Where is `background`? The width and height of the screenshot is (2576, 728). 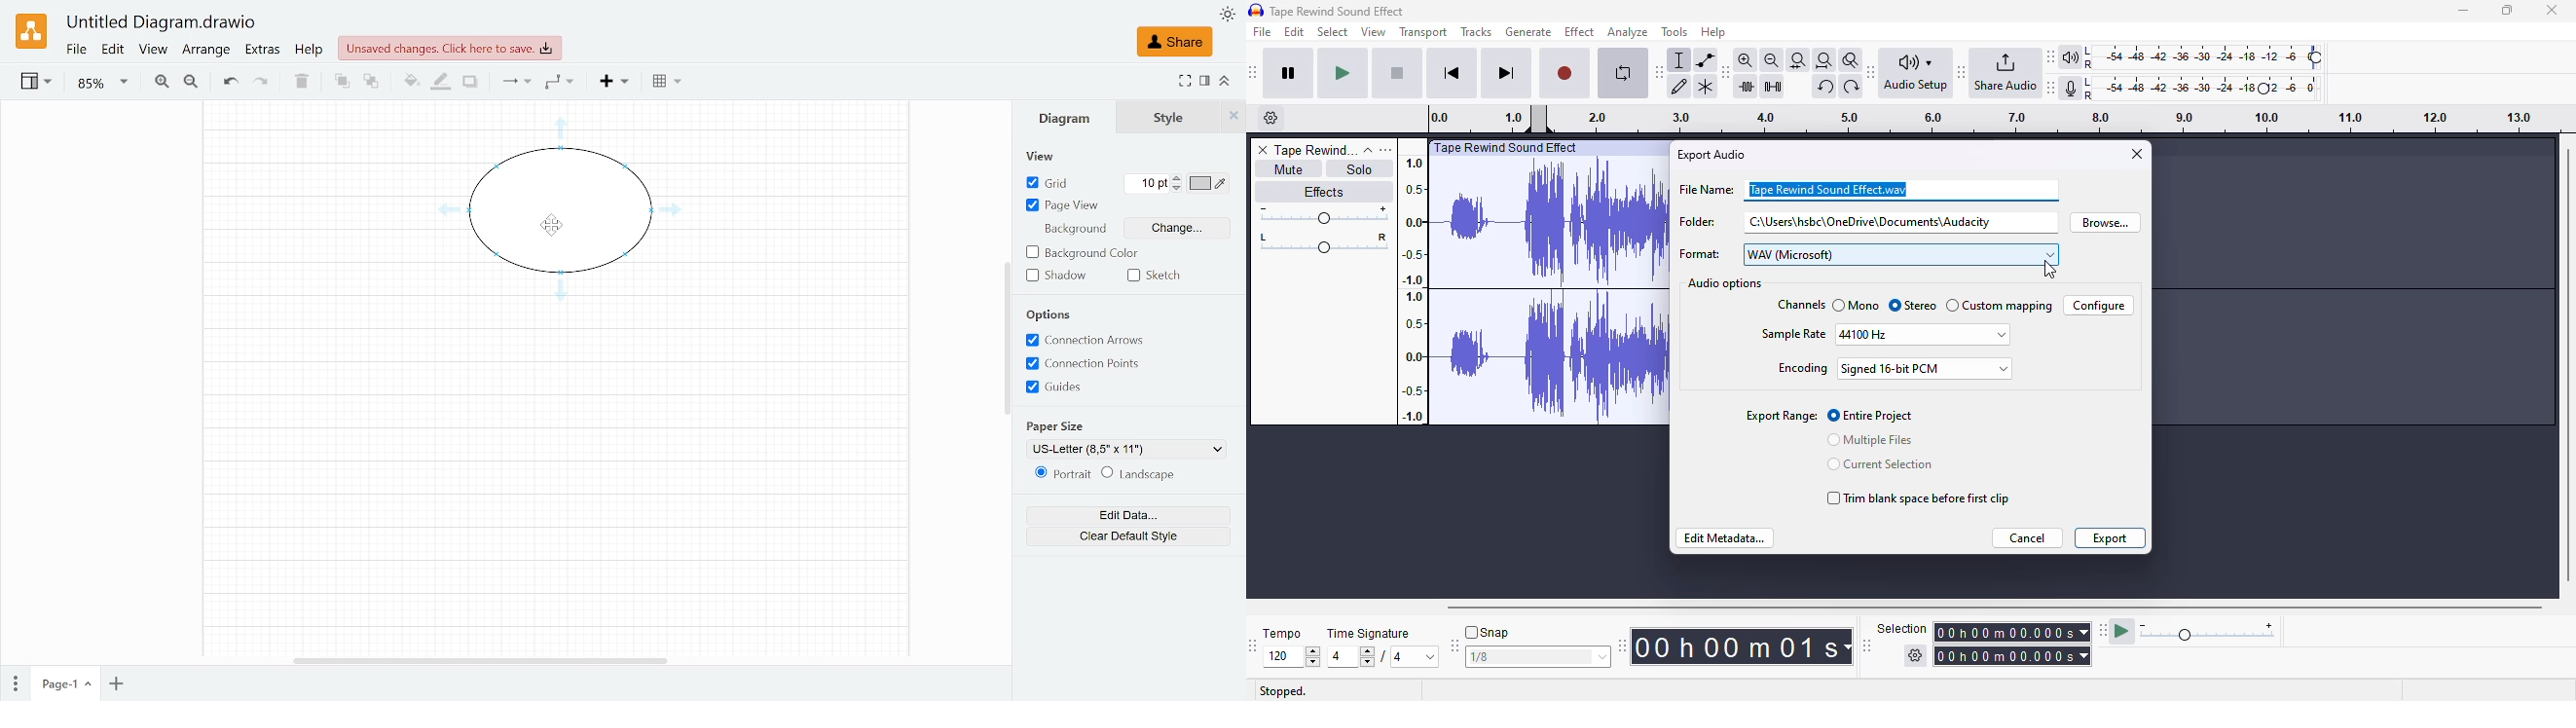
background is located at coordinates (1078, 229).